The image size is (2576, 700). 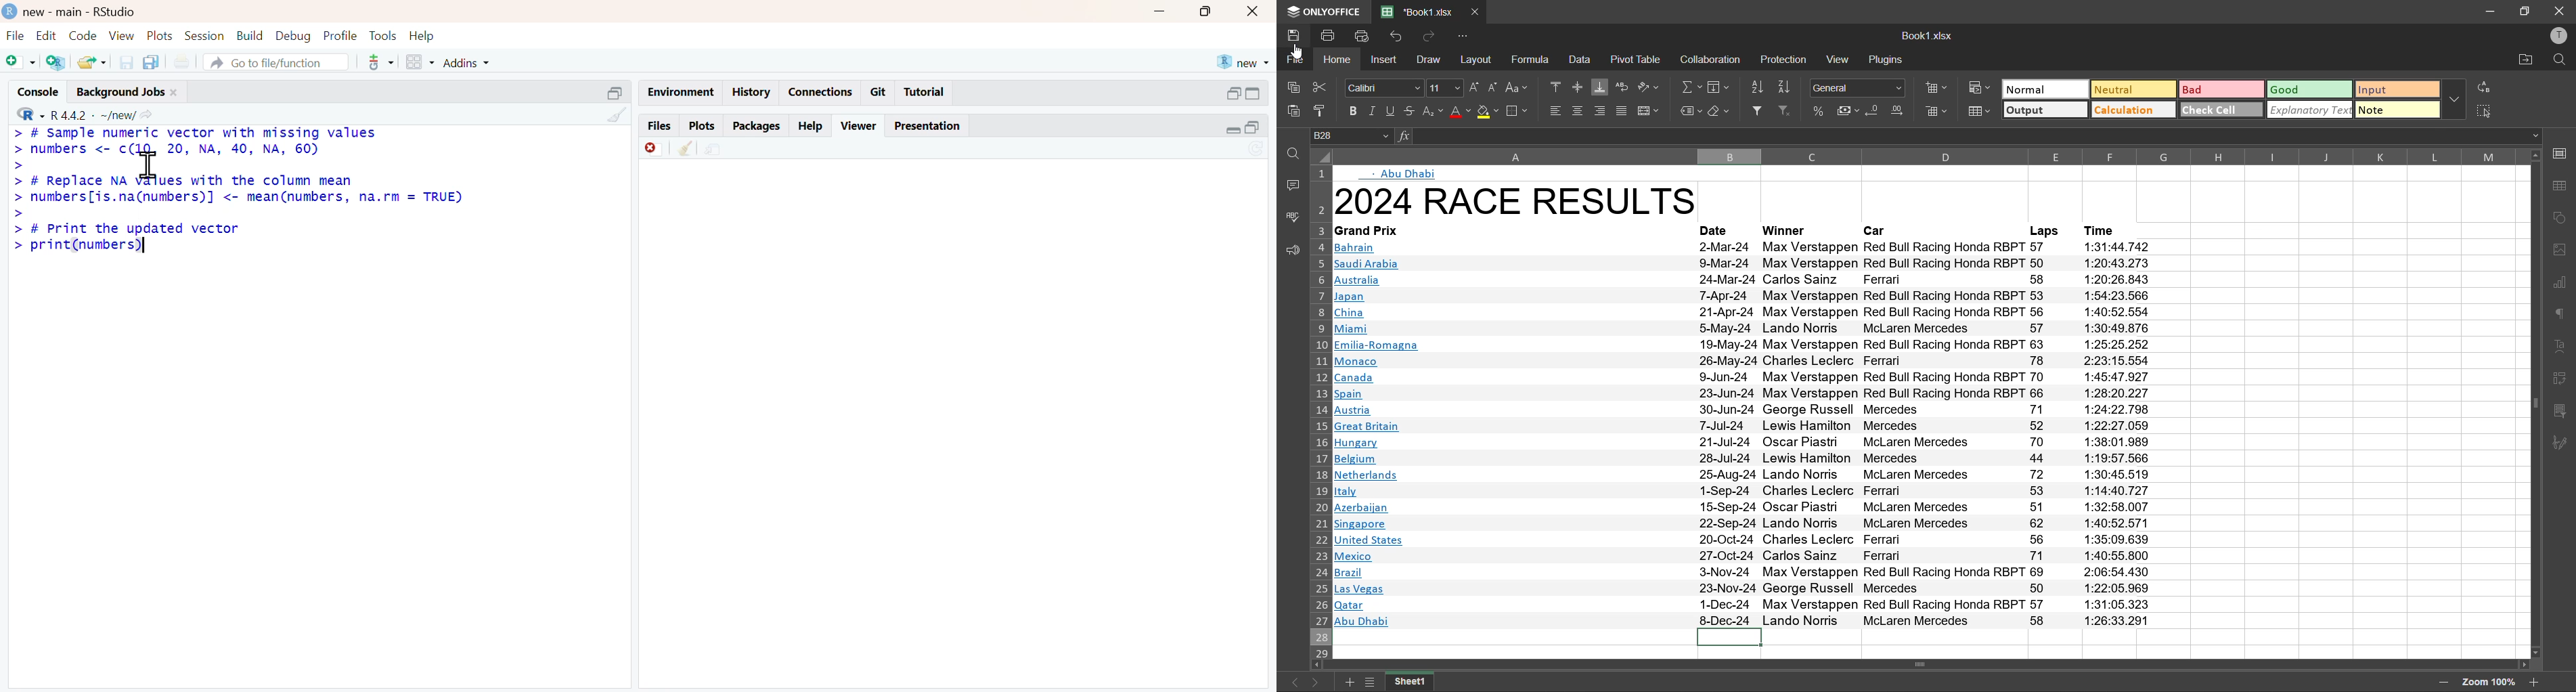 I want to click on view, so click(x=1838, y=58).